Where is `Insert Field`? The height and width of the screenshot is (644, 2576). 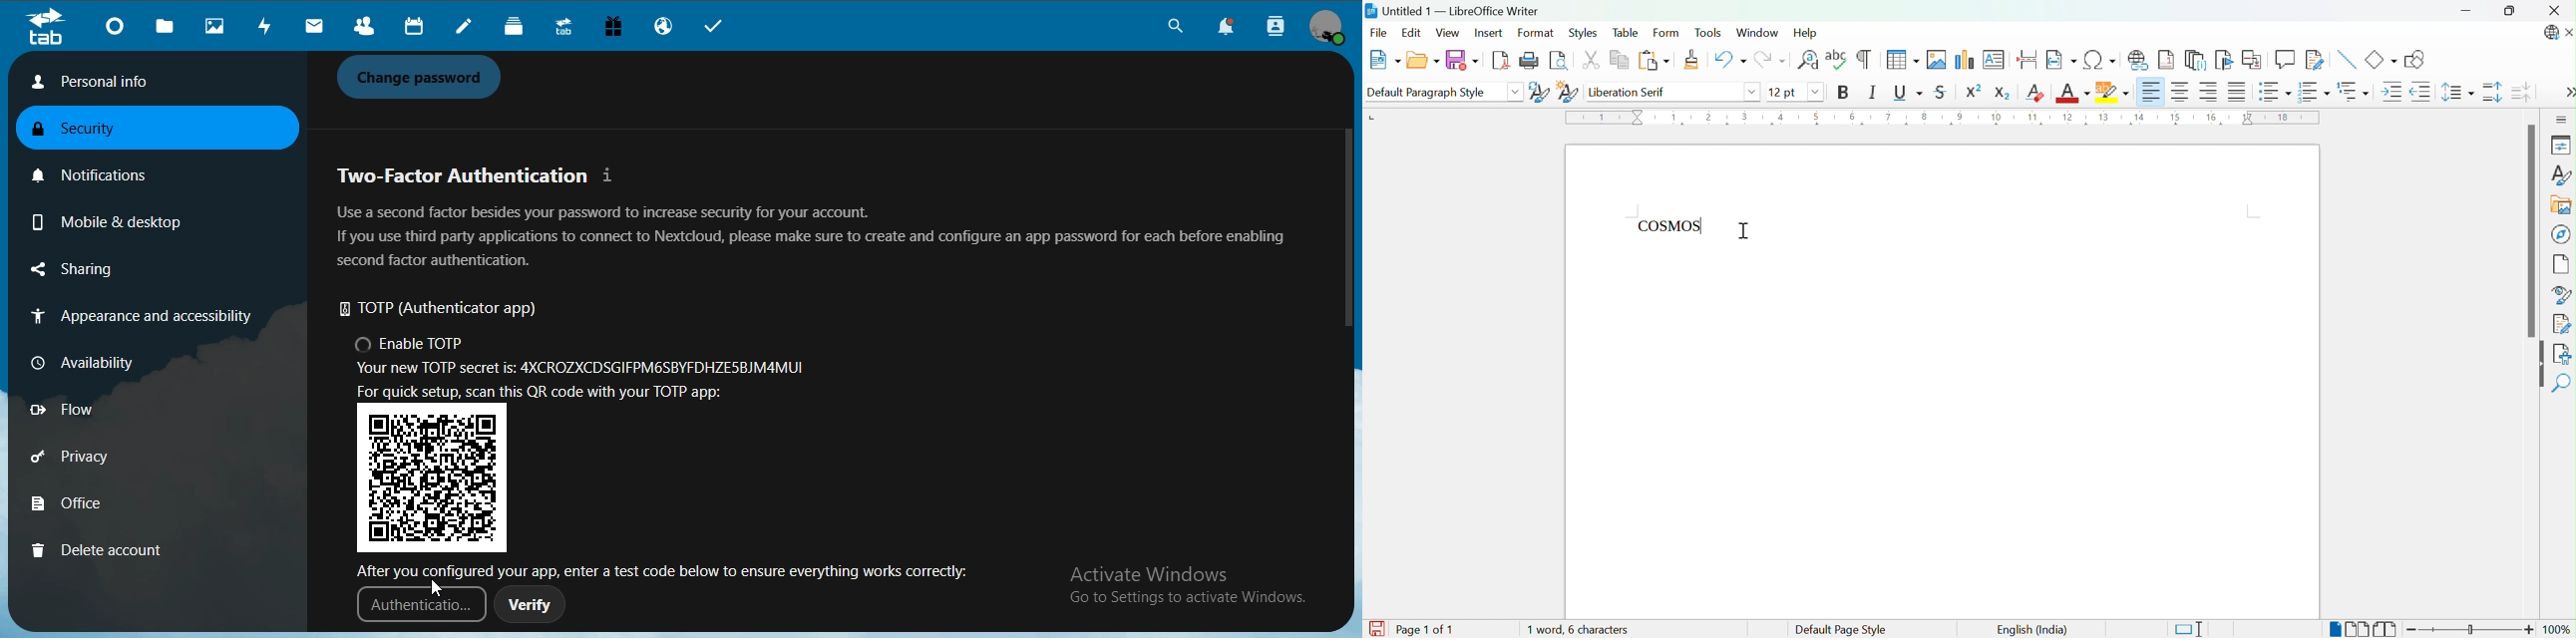 Insert Field is located at coordinates (2060, 58).